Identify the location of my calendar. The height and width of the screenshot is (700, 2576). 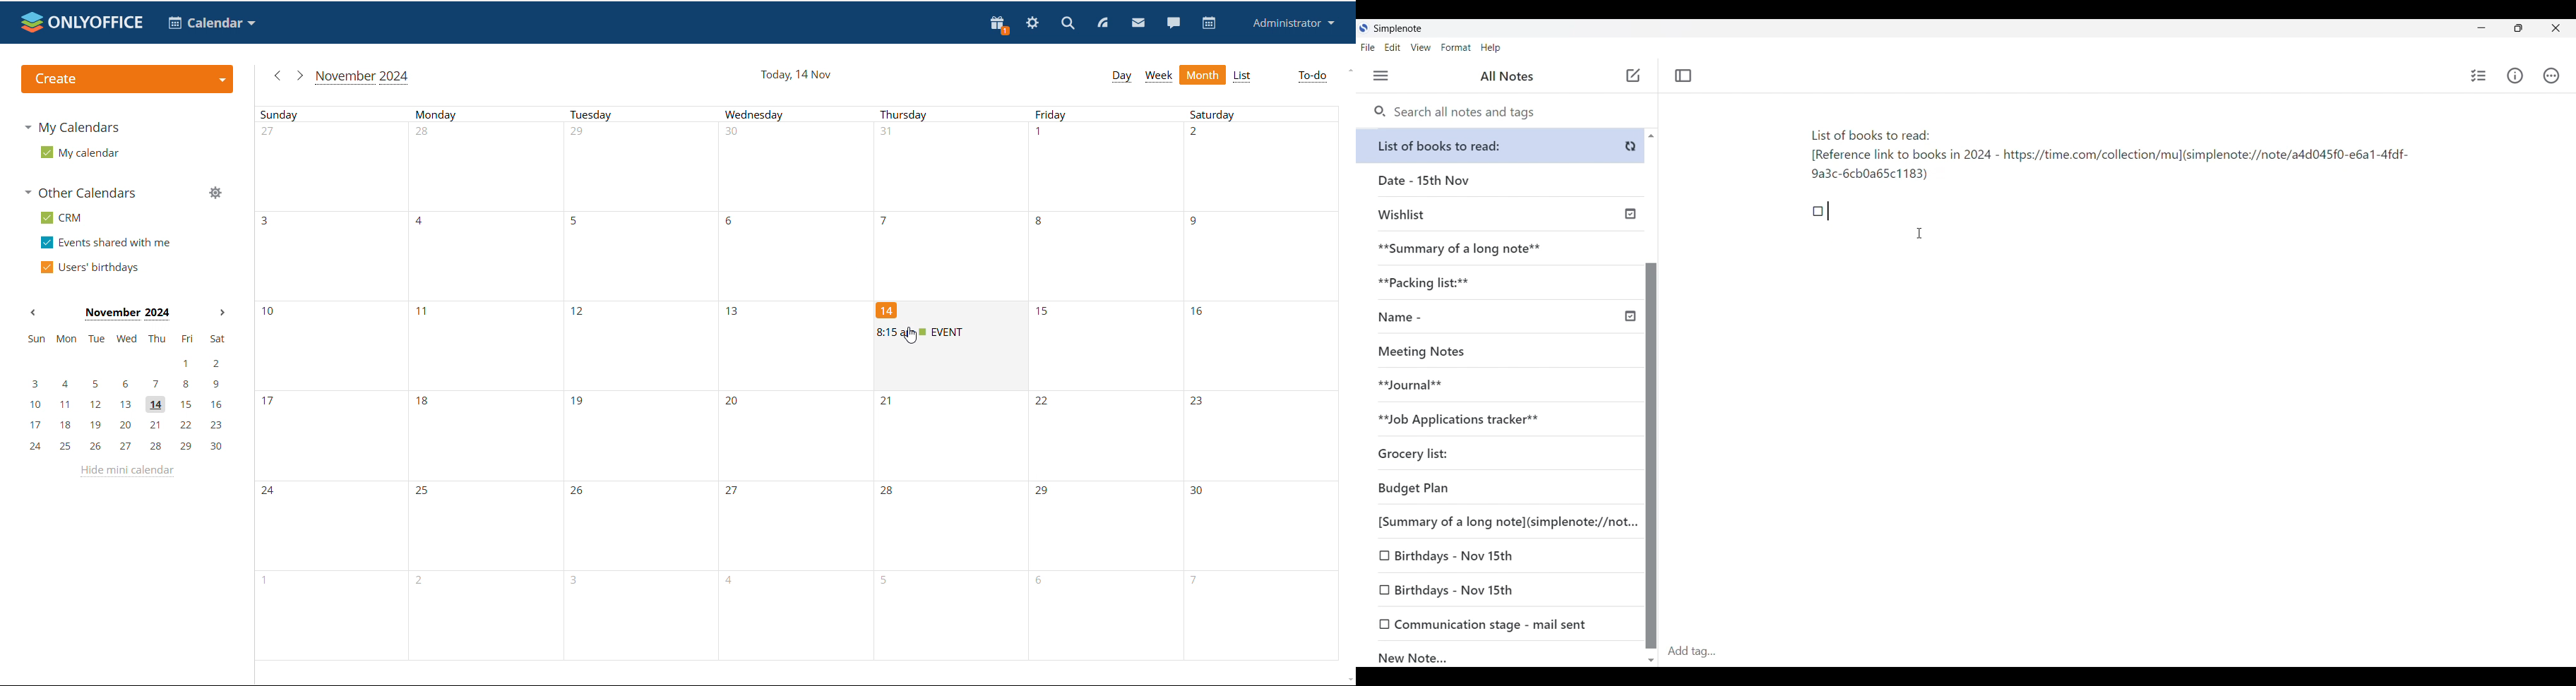
(80, 152).